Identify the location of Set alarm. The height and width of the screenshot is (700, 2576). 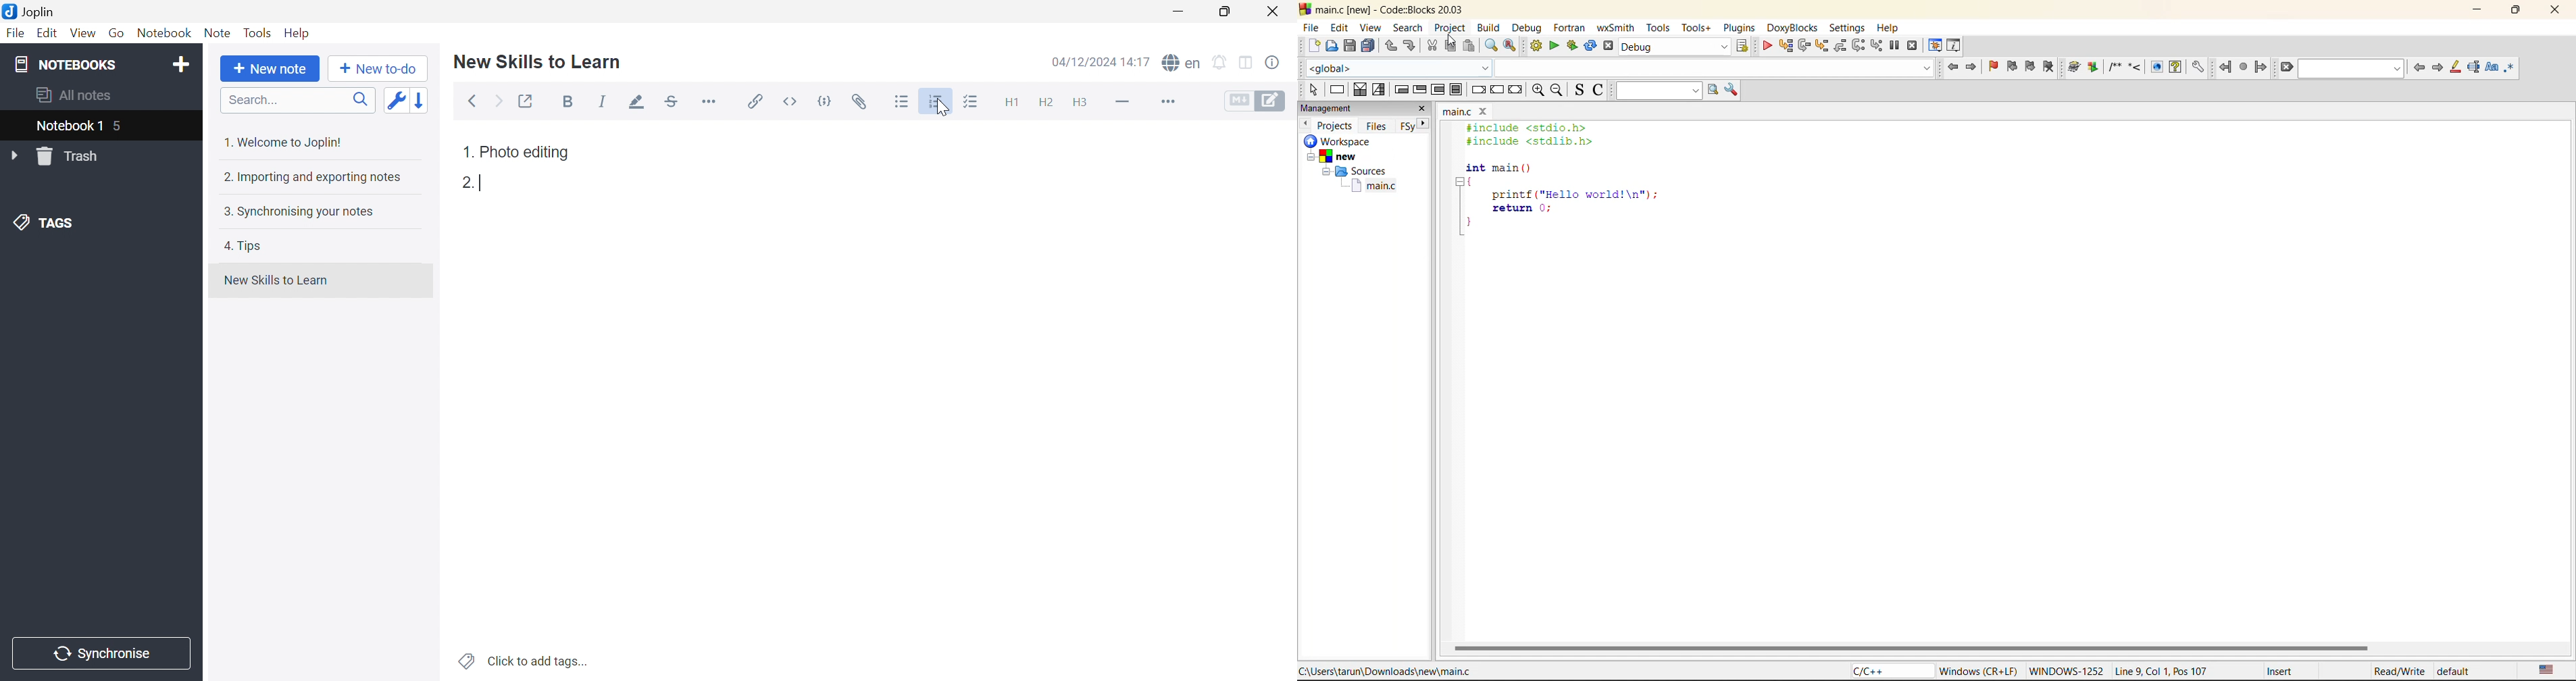
(1220, 63).